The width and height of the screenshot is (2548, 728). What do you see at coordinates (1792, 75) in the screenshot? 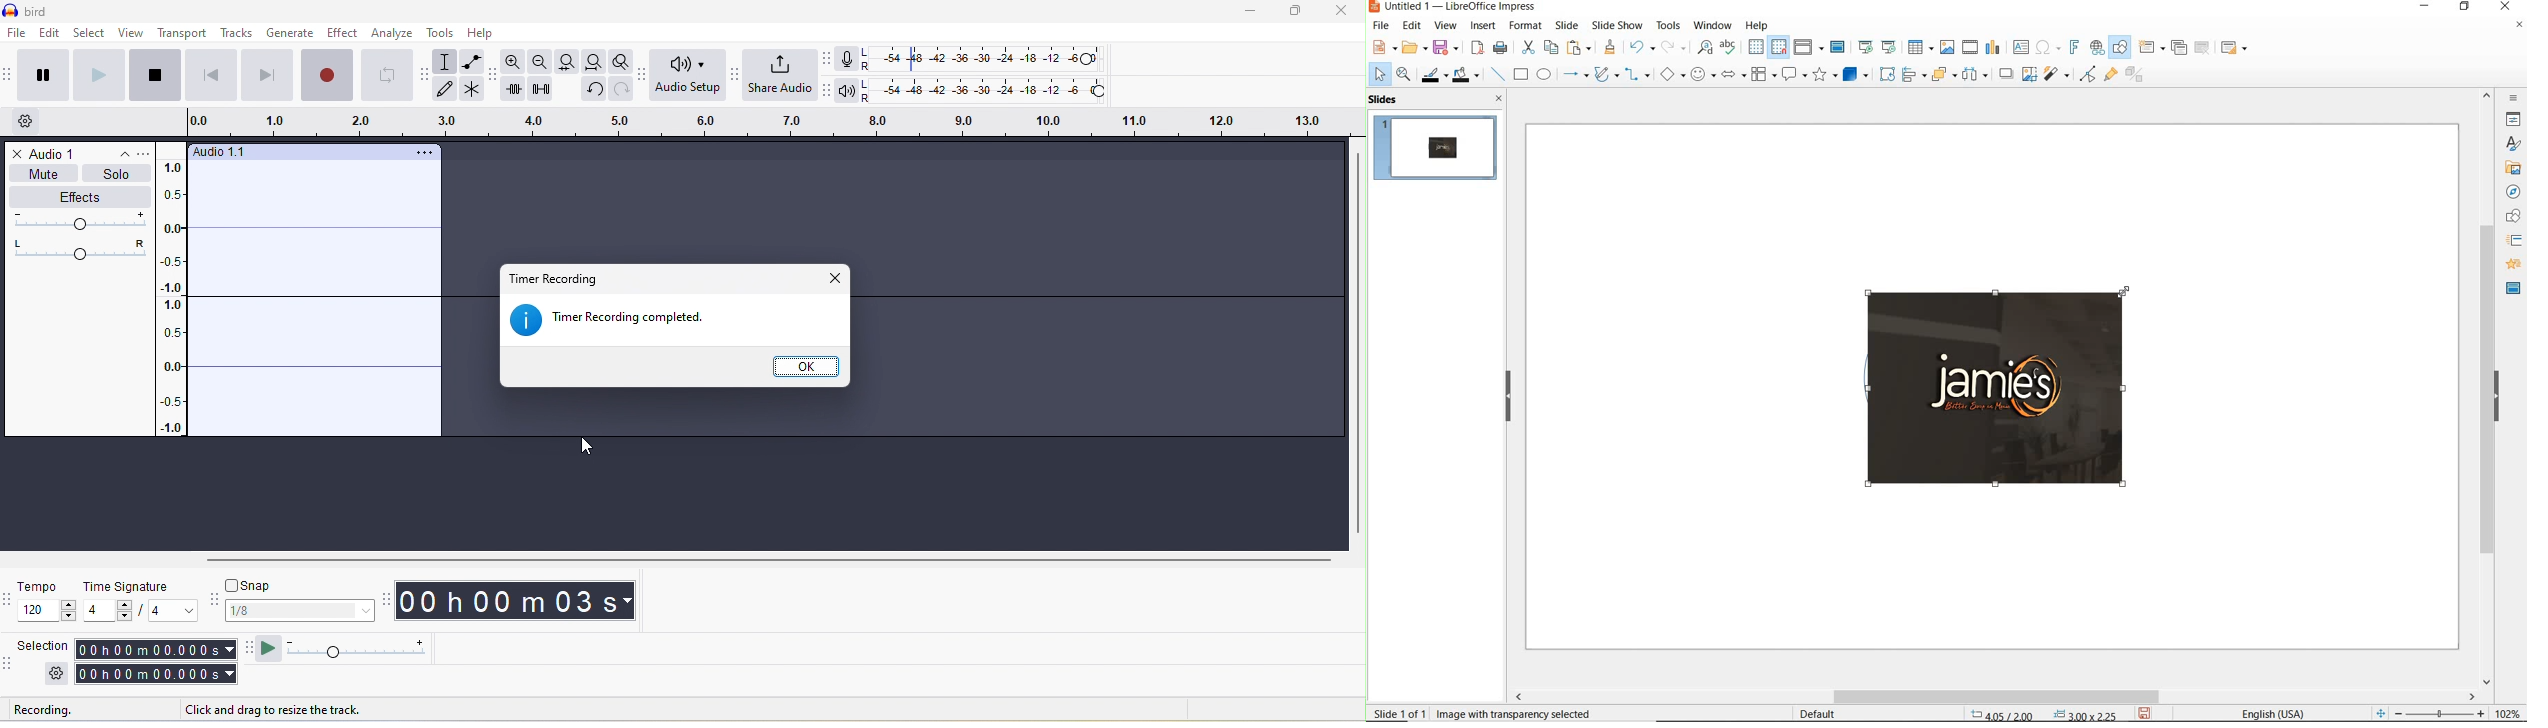
I see `callout shapes` at bounding box center [1792, 75].